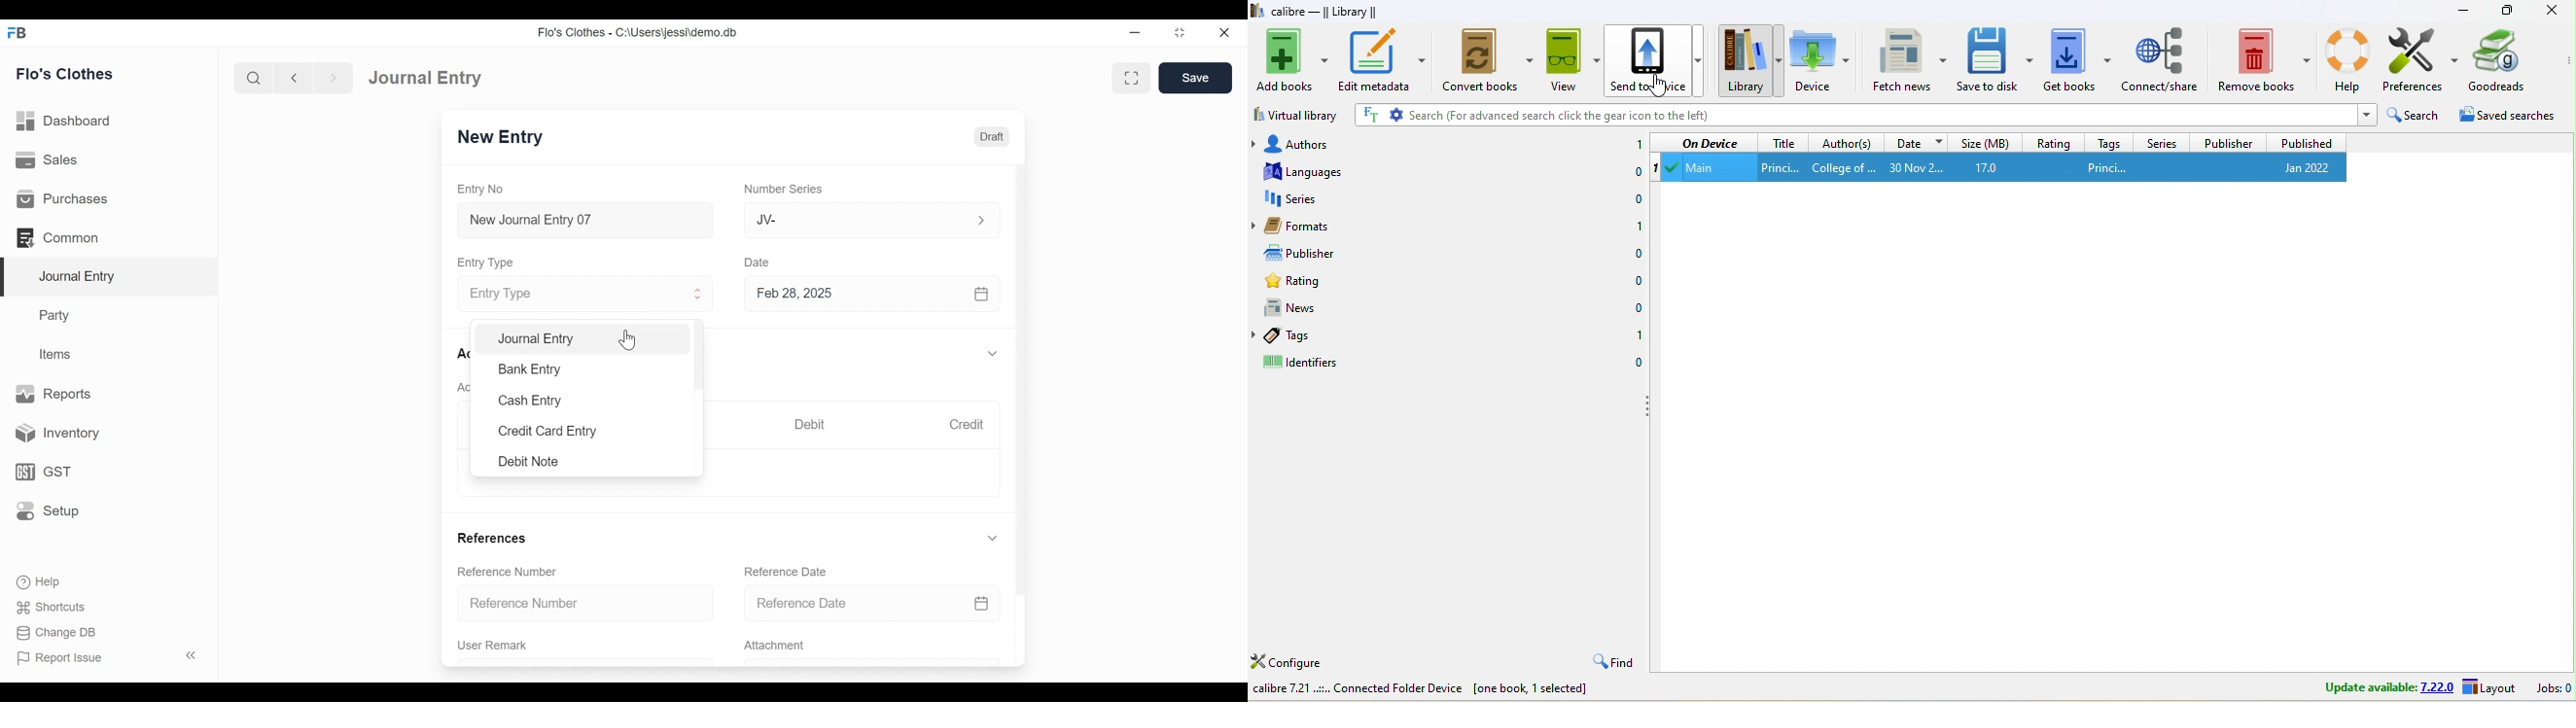 This screenshot has height=728, width=2576. I want to click on Entry No, so click(480, 189).